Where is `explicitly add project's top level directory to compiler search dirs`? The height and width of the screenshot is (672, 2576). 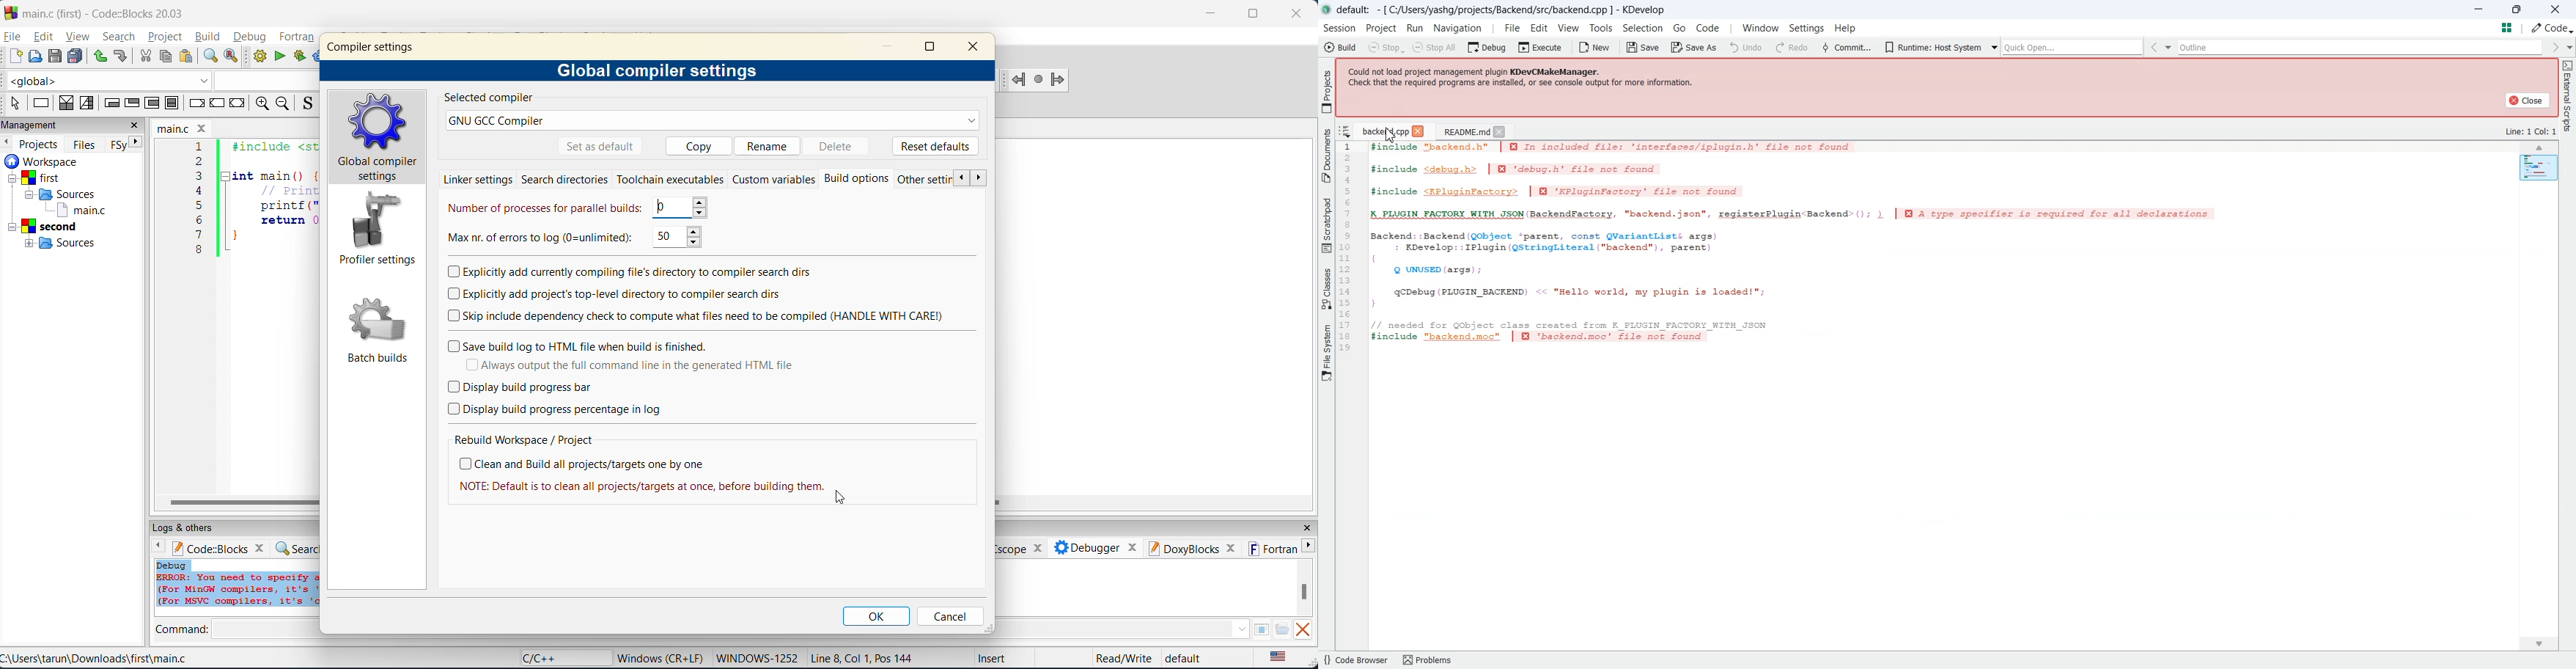
explicitly add project's top level directory to compiler search dirs is located at coordinates (636, 295).